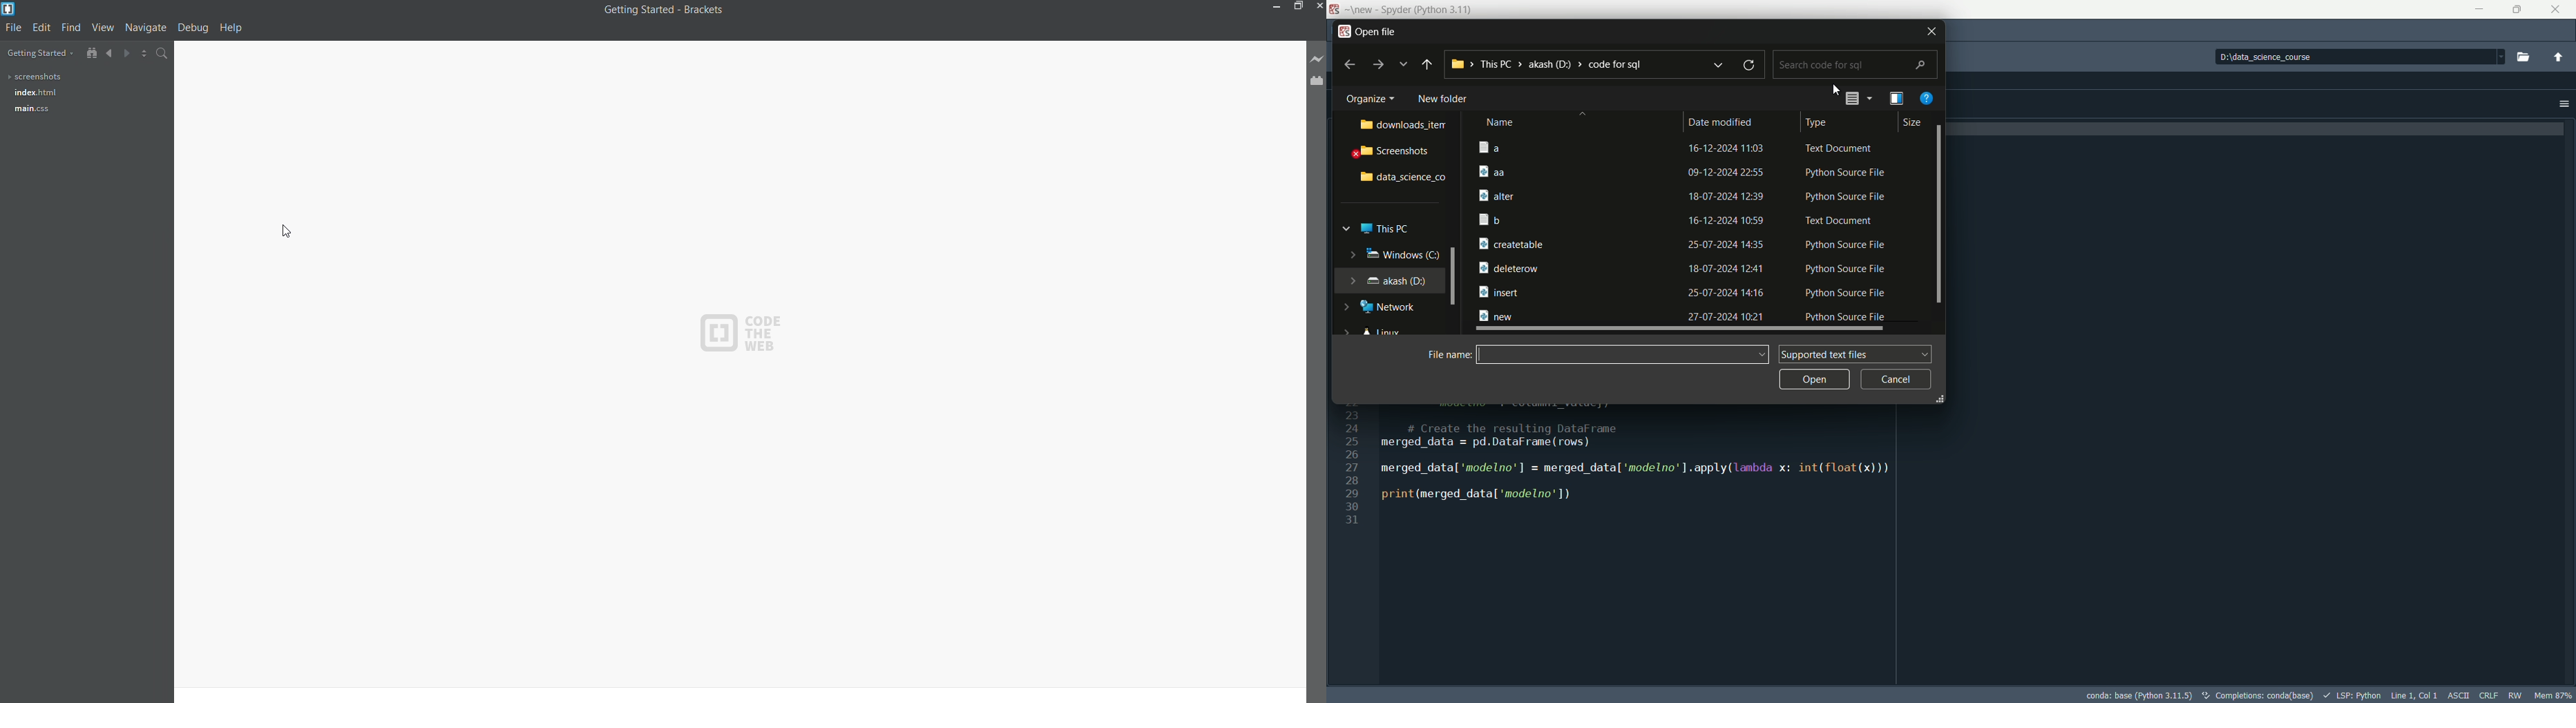 The height and width of the screenshot is (728, 2576). I want to click on Scrollbar, so click(1939, 215).